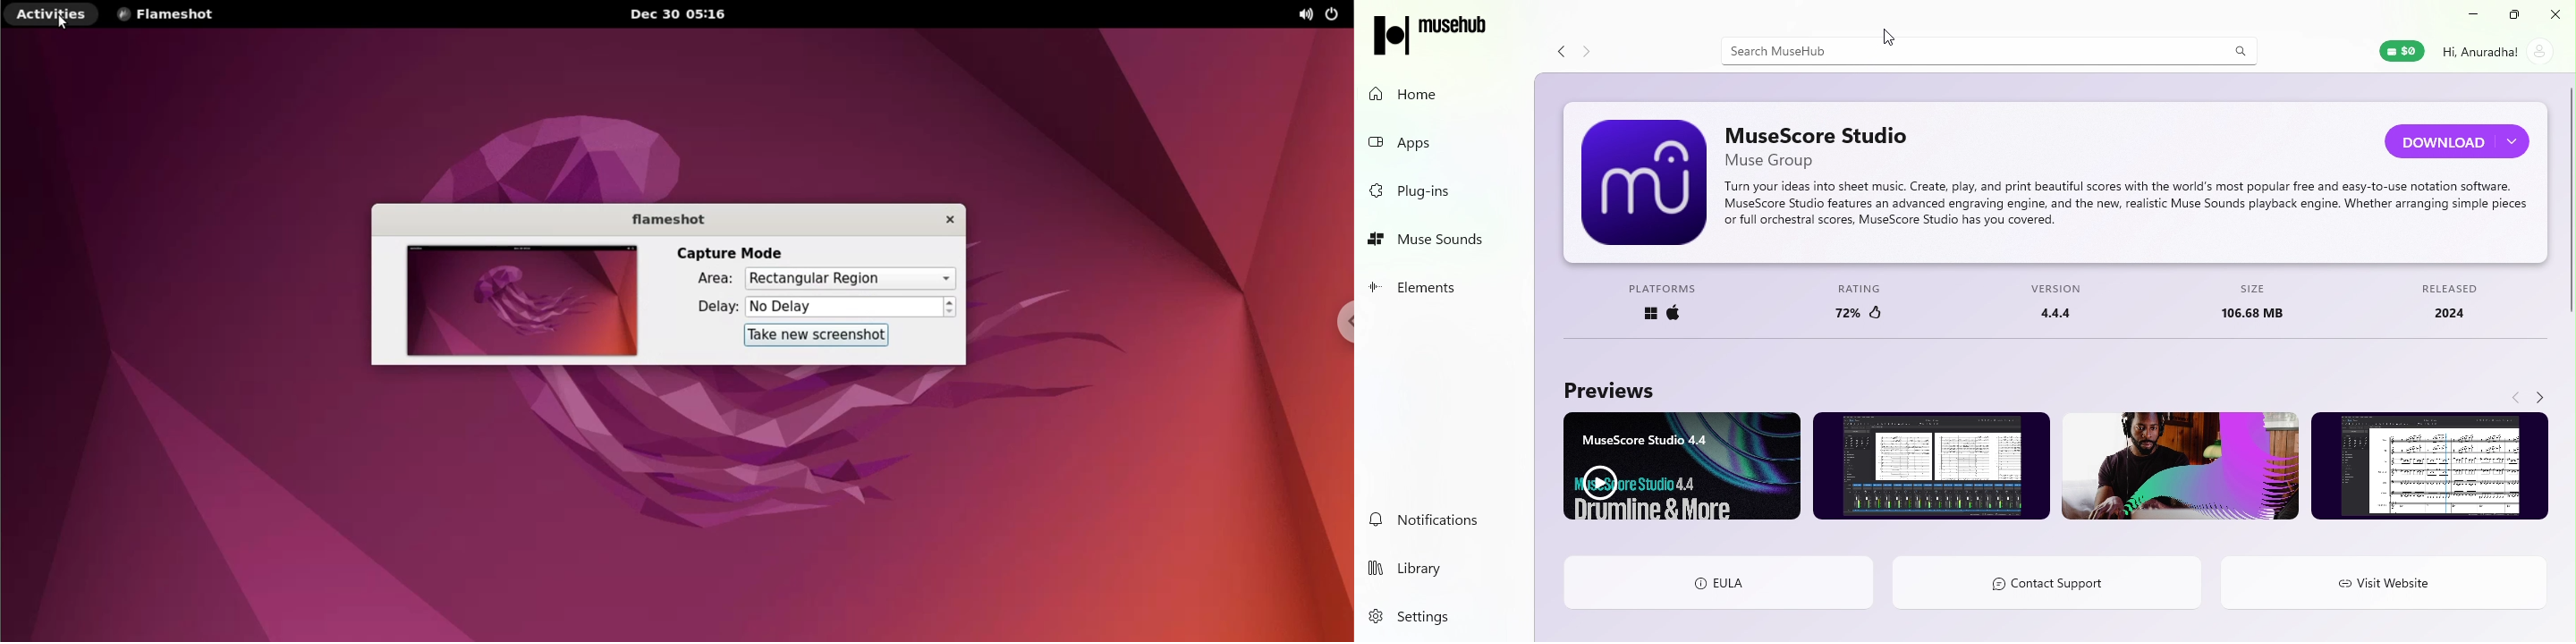  What do you see at coordinates (1556, 48) in the screenshot?
I see `Navigate back` at bounding box center [1556, 48].